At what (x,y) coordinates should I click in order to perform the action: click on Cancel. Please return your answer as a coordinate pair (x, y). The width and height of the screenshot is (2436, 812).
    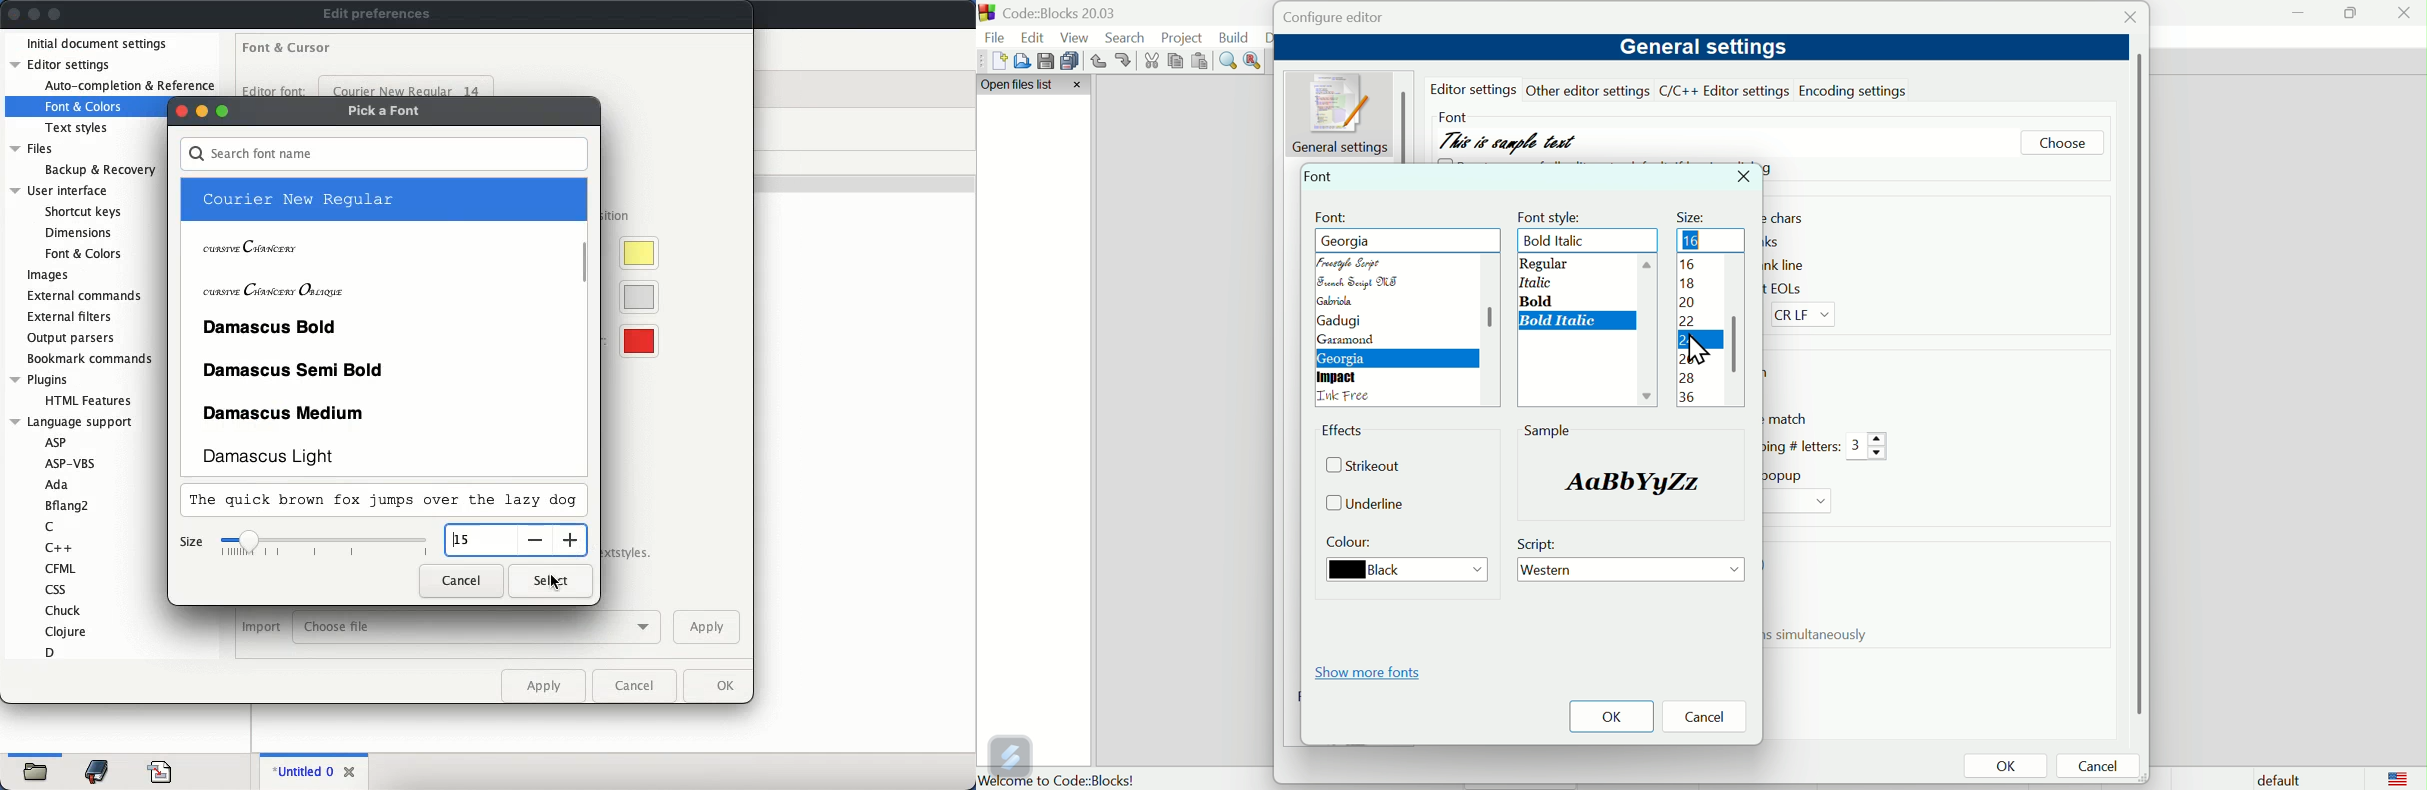
    Looking at the image, I should click on (2103, 767).